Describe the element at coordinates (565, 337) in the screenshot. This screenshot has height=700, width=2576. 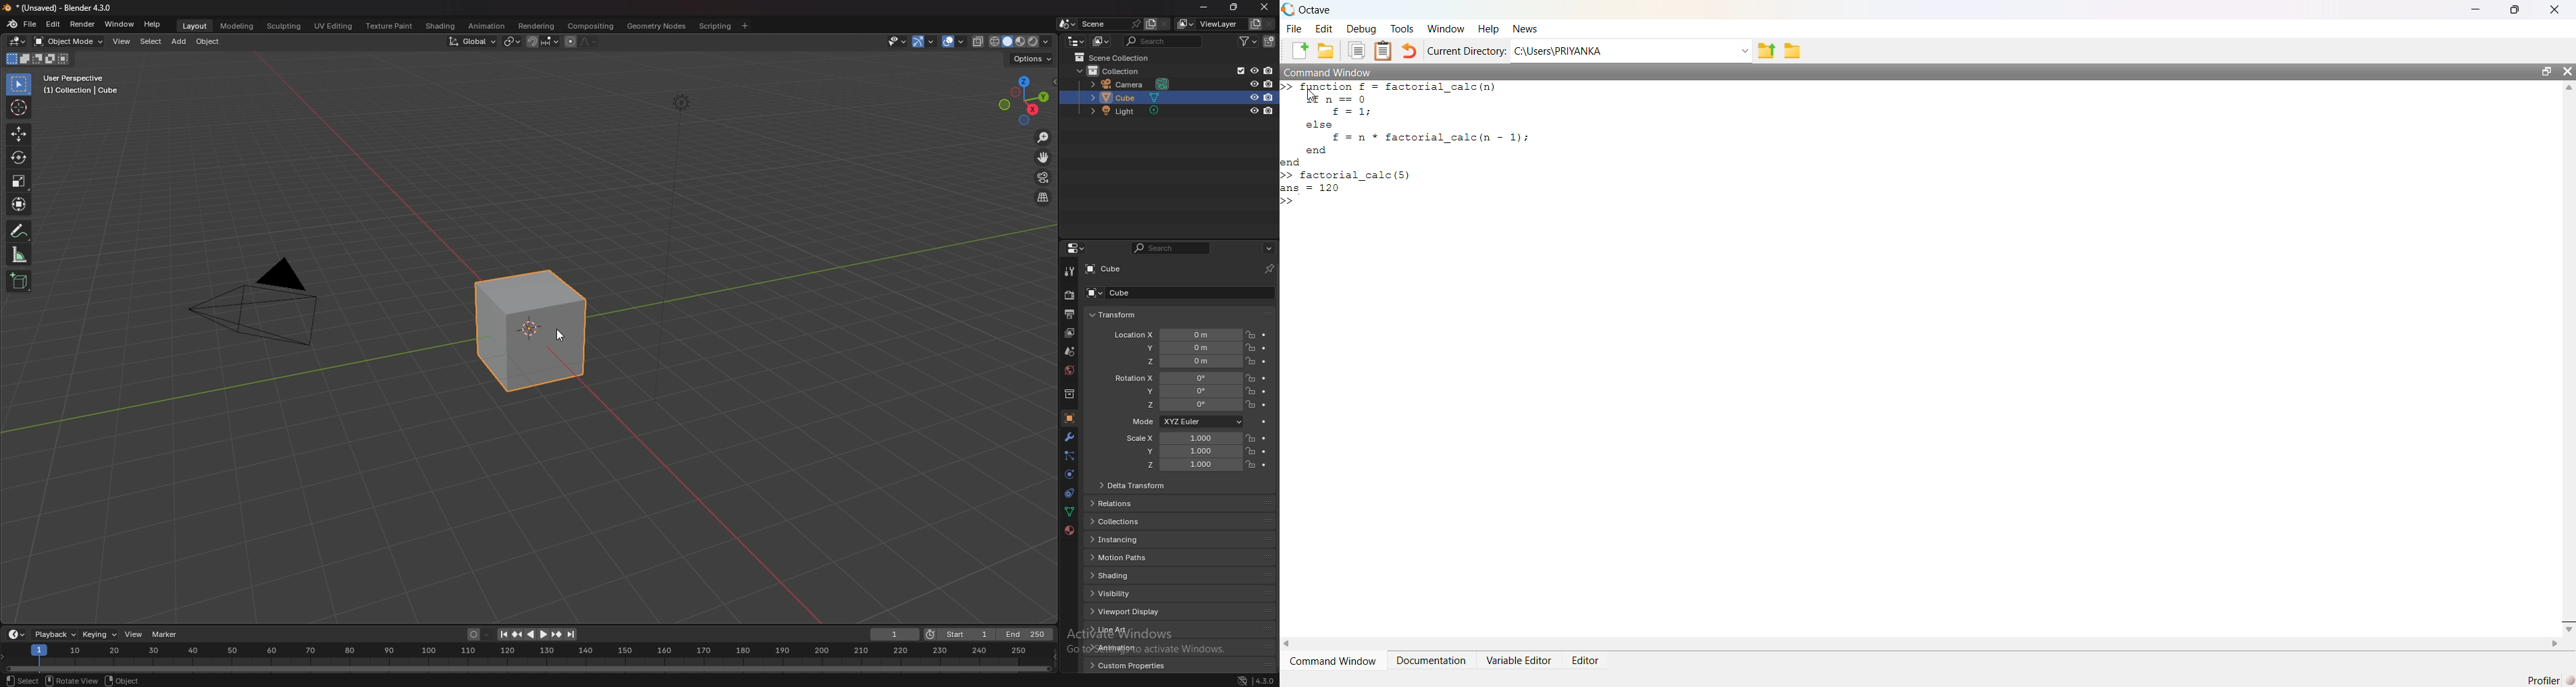
I see `cursor` at that location.